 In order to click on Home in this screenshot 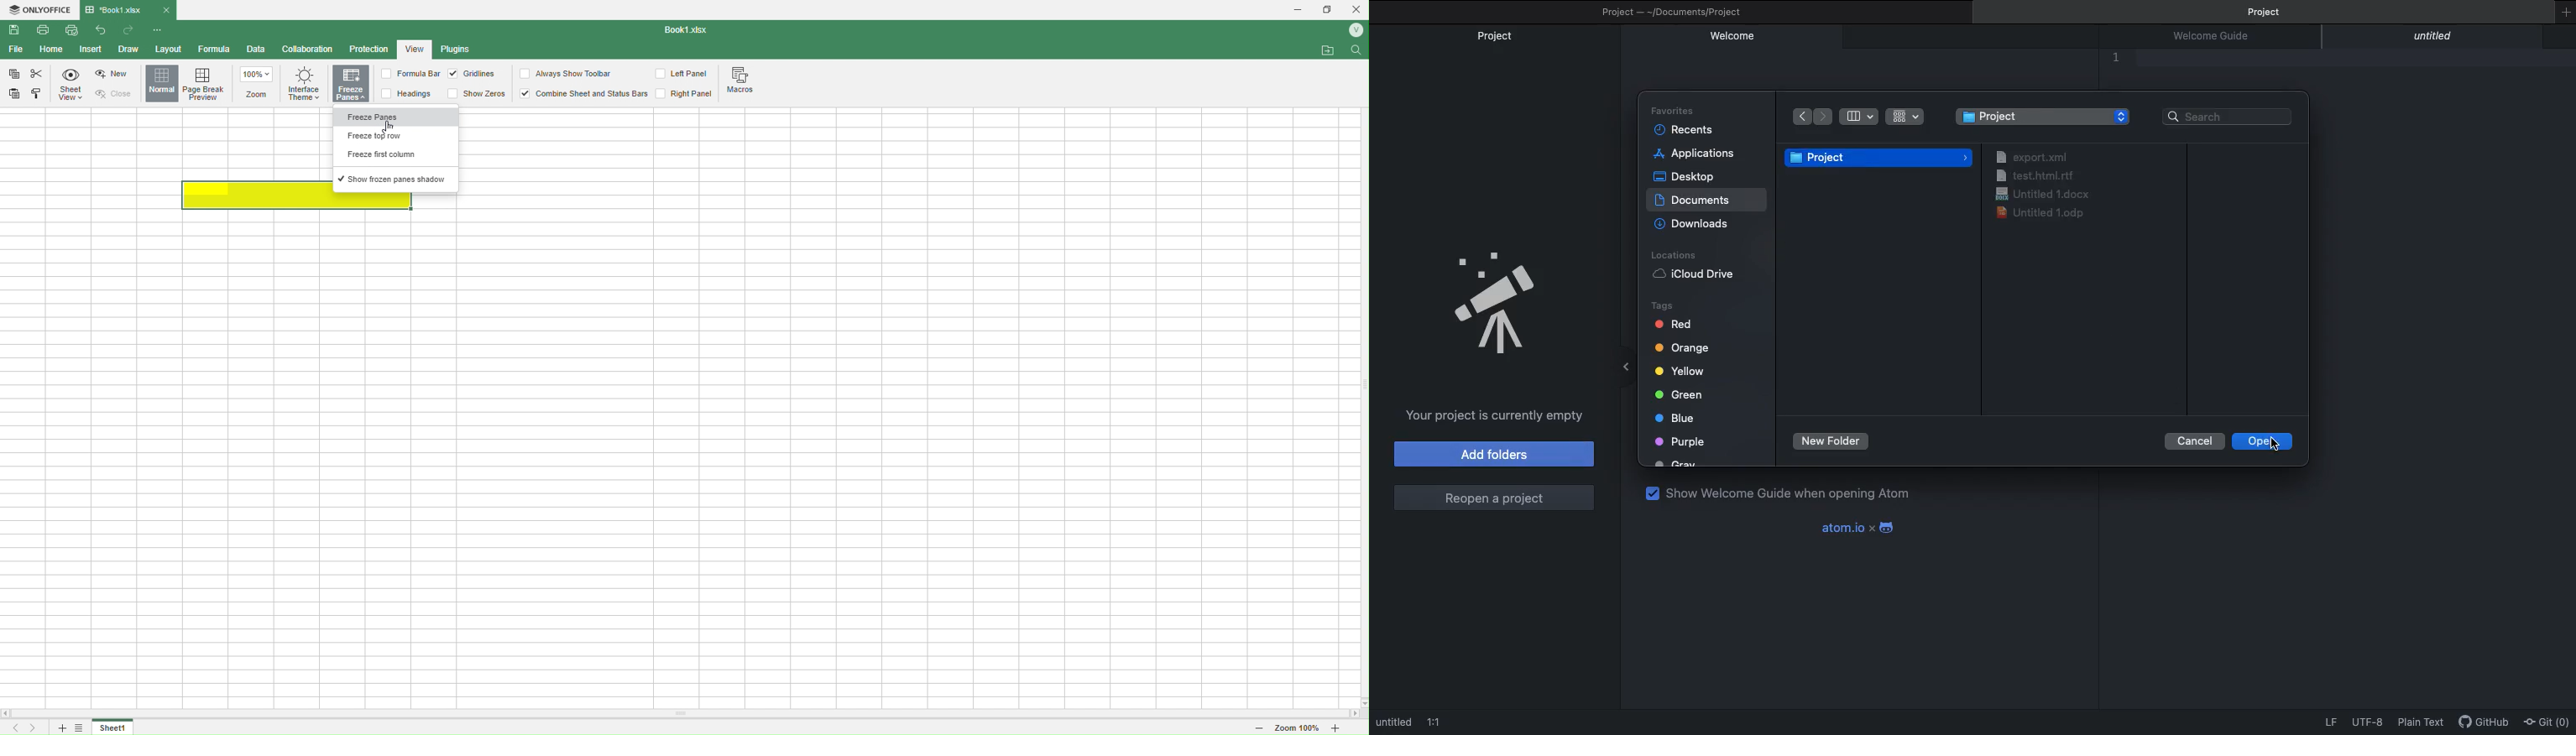, I will do `click(52, 50)`.